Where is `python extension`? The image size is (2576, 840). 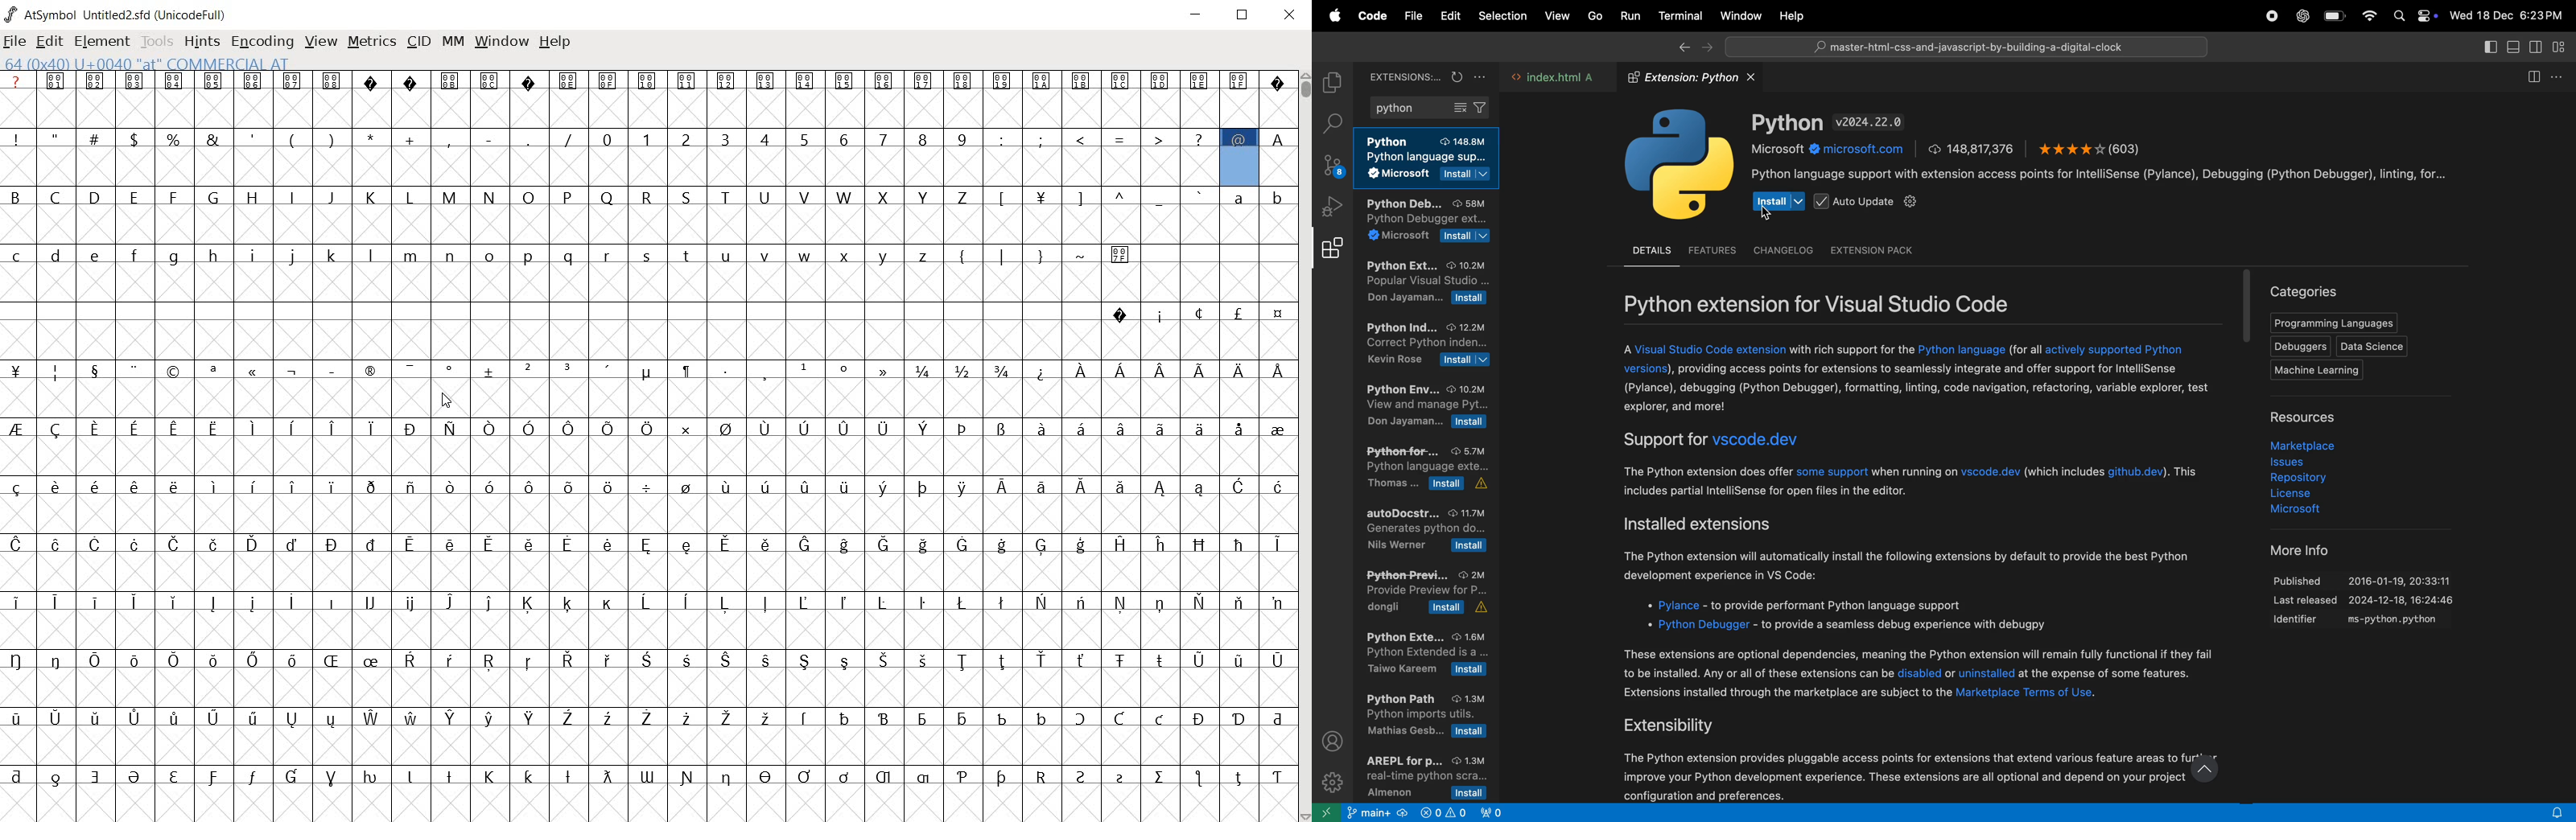 python extension is located at coordinates (1430, 159).